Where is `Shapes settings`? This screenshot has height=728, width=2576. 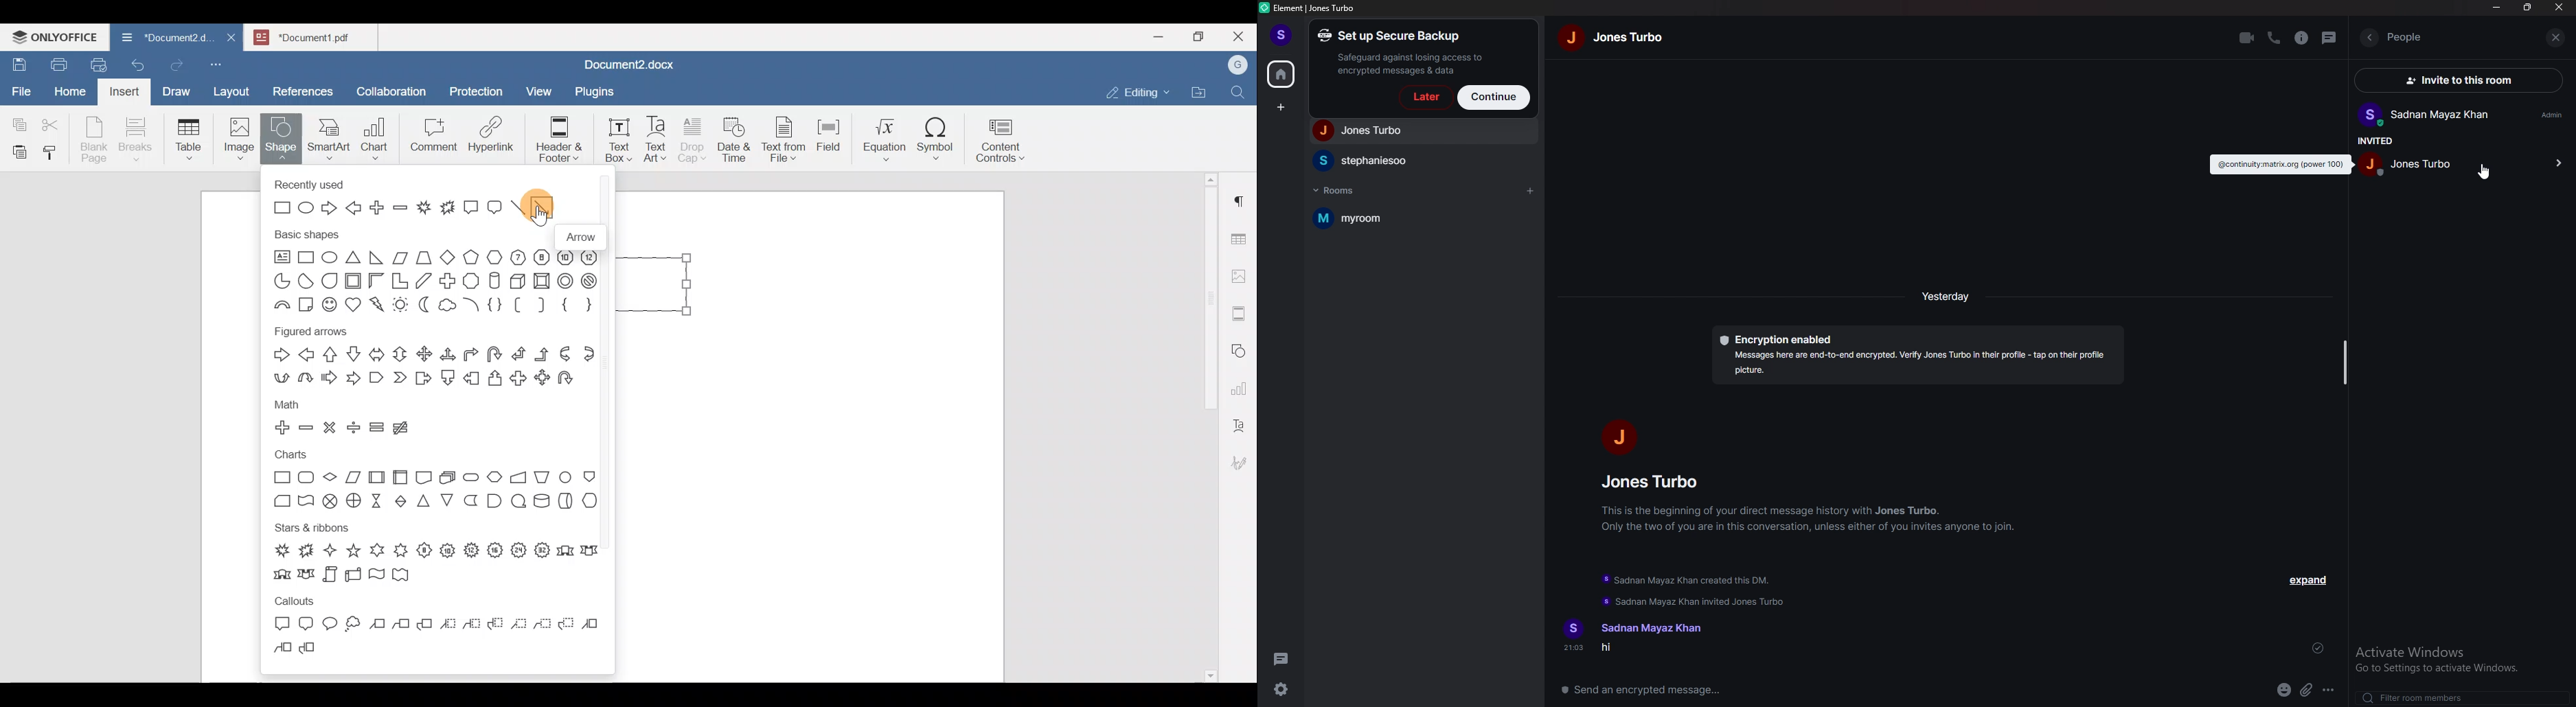
Shapes settings is located at coordinates (1242, 349).